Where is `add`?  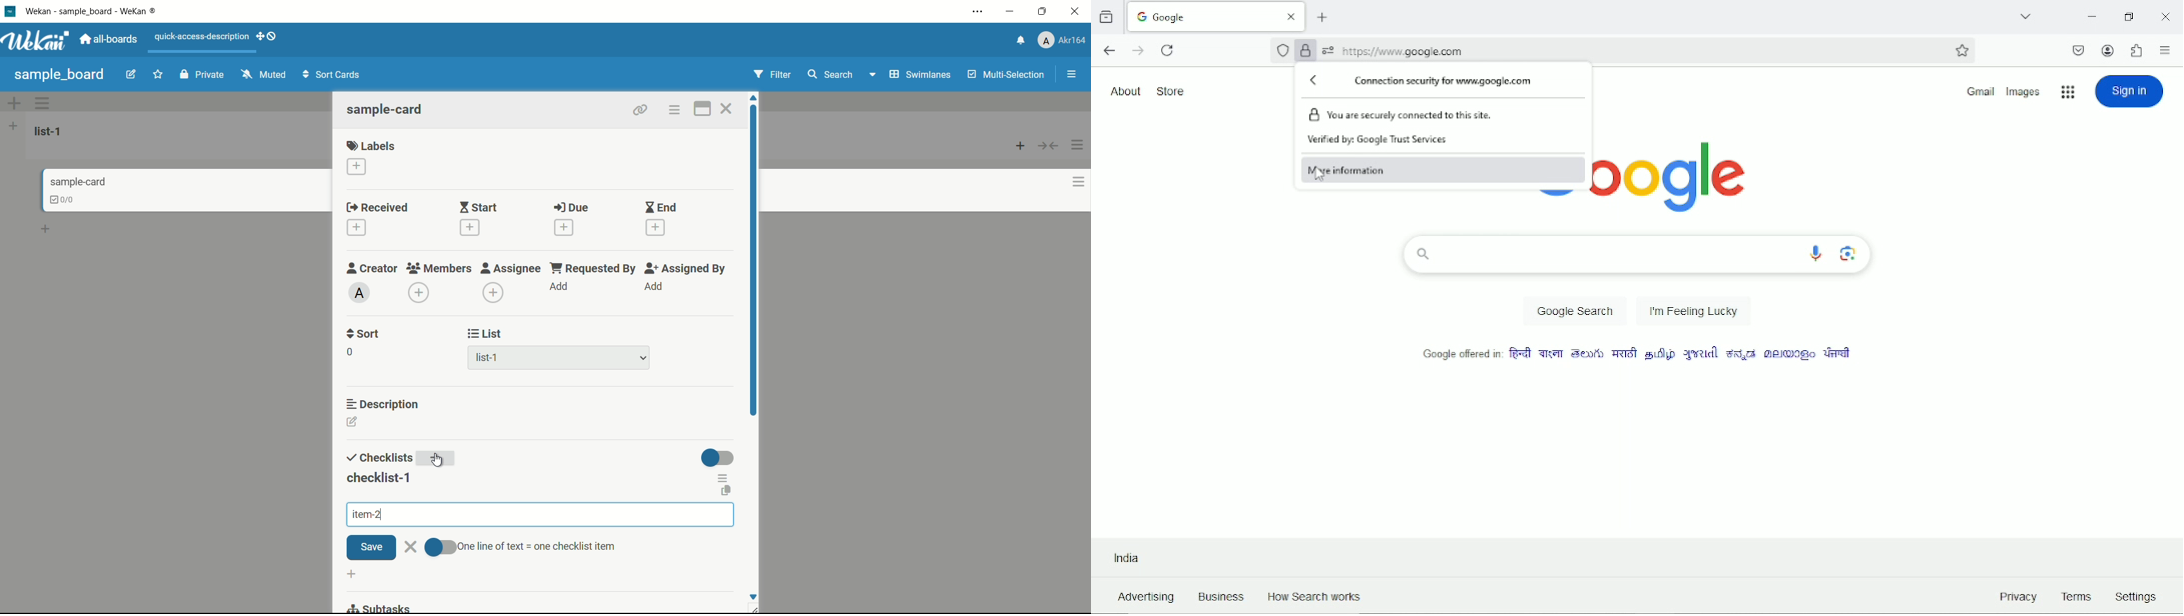 add is located at coordinates (438, 459).